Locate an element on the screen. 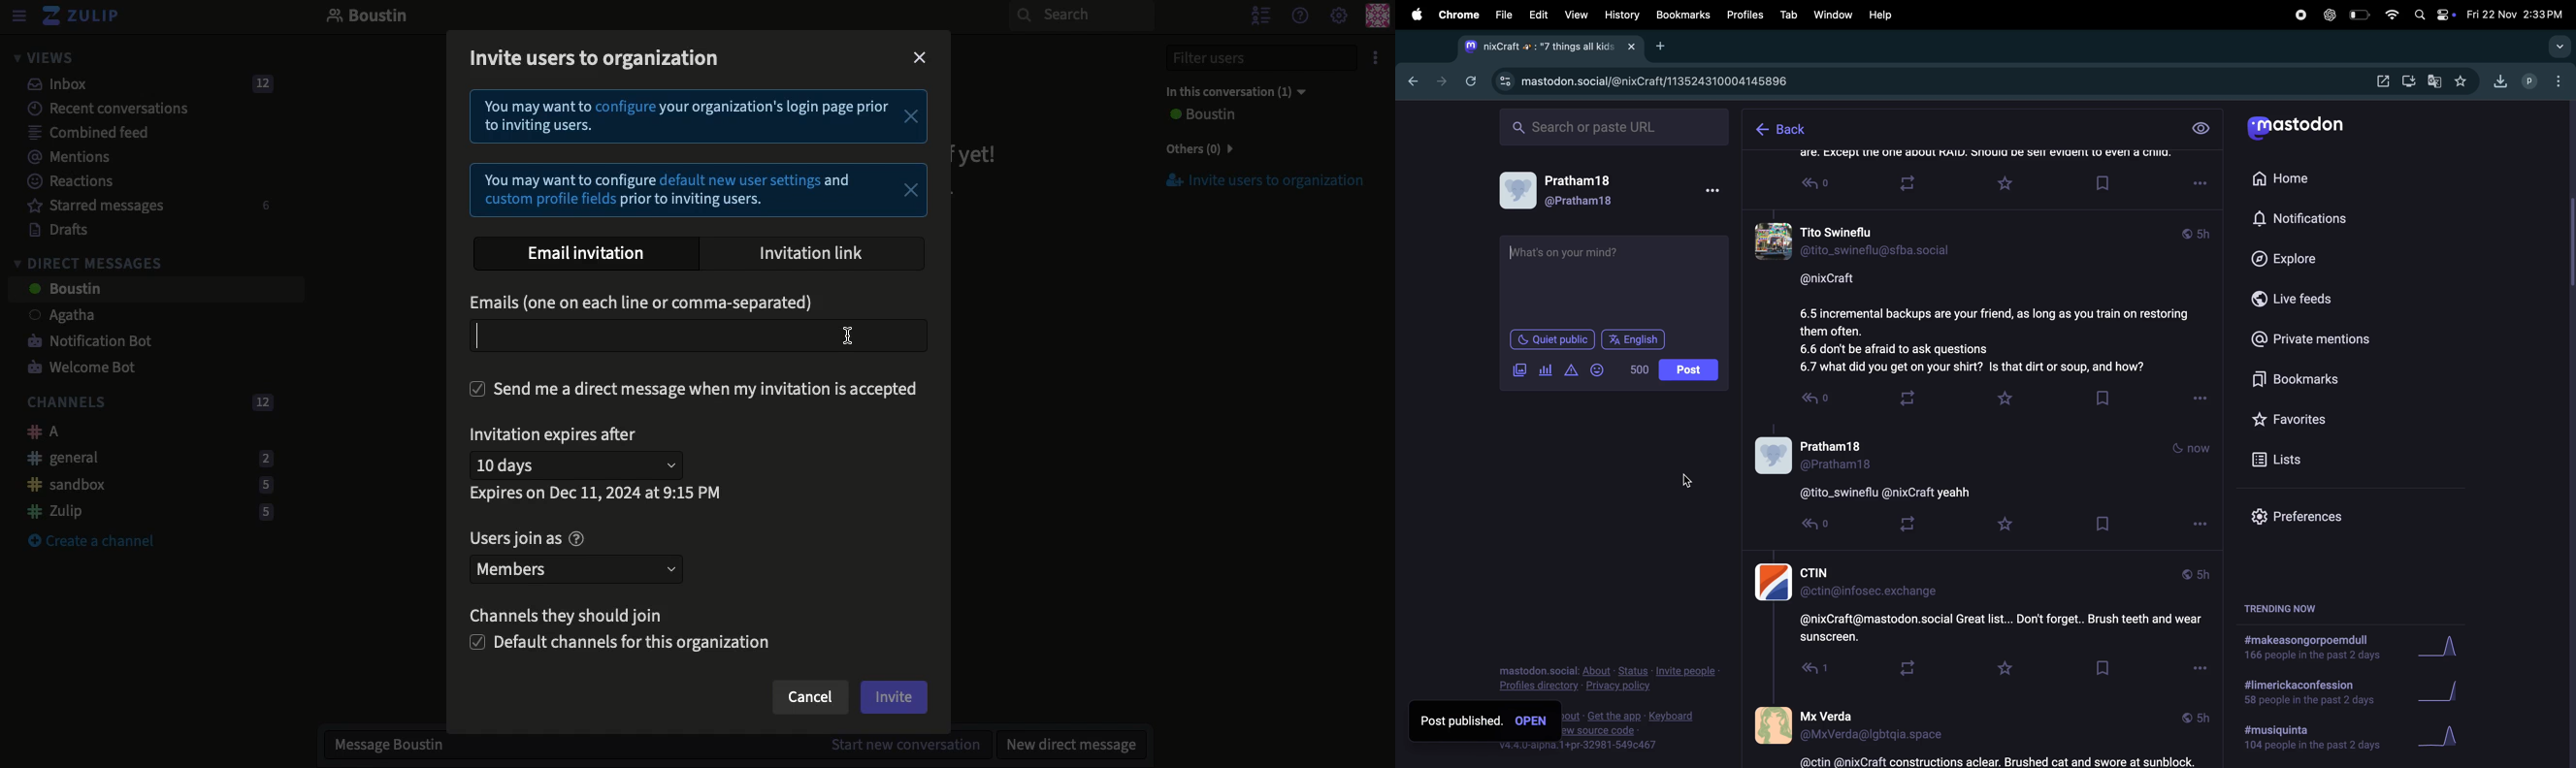 The image size is (2576, 784). favourites is located at coordinates (2463, 82).